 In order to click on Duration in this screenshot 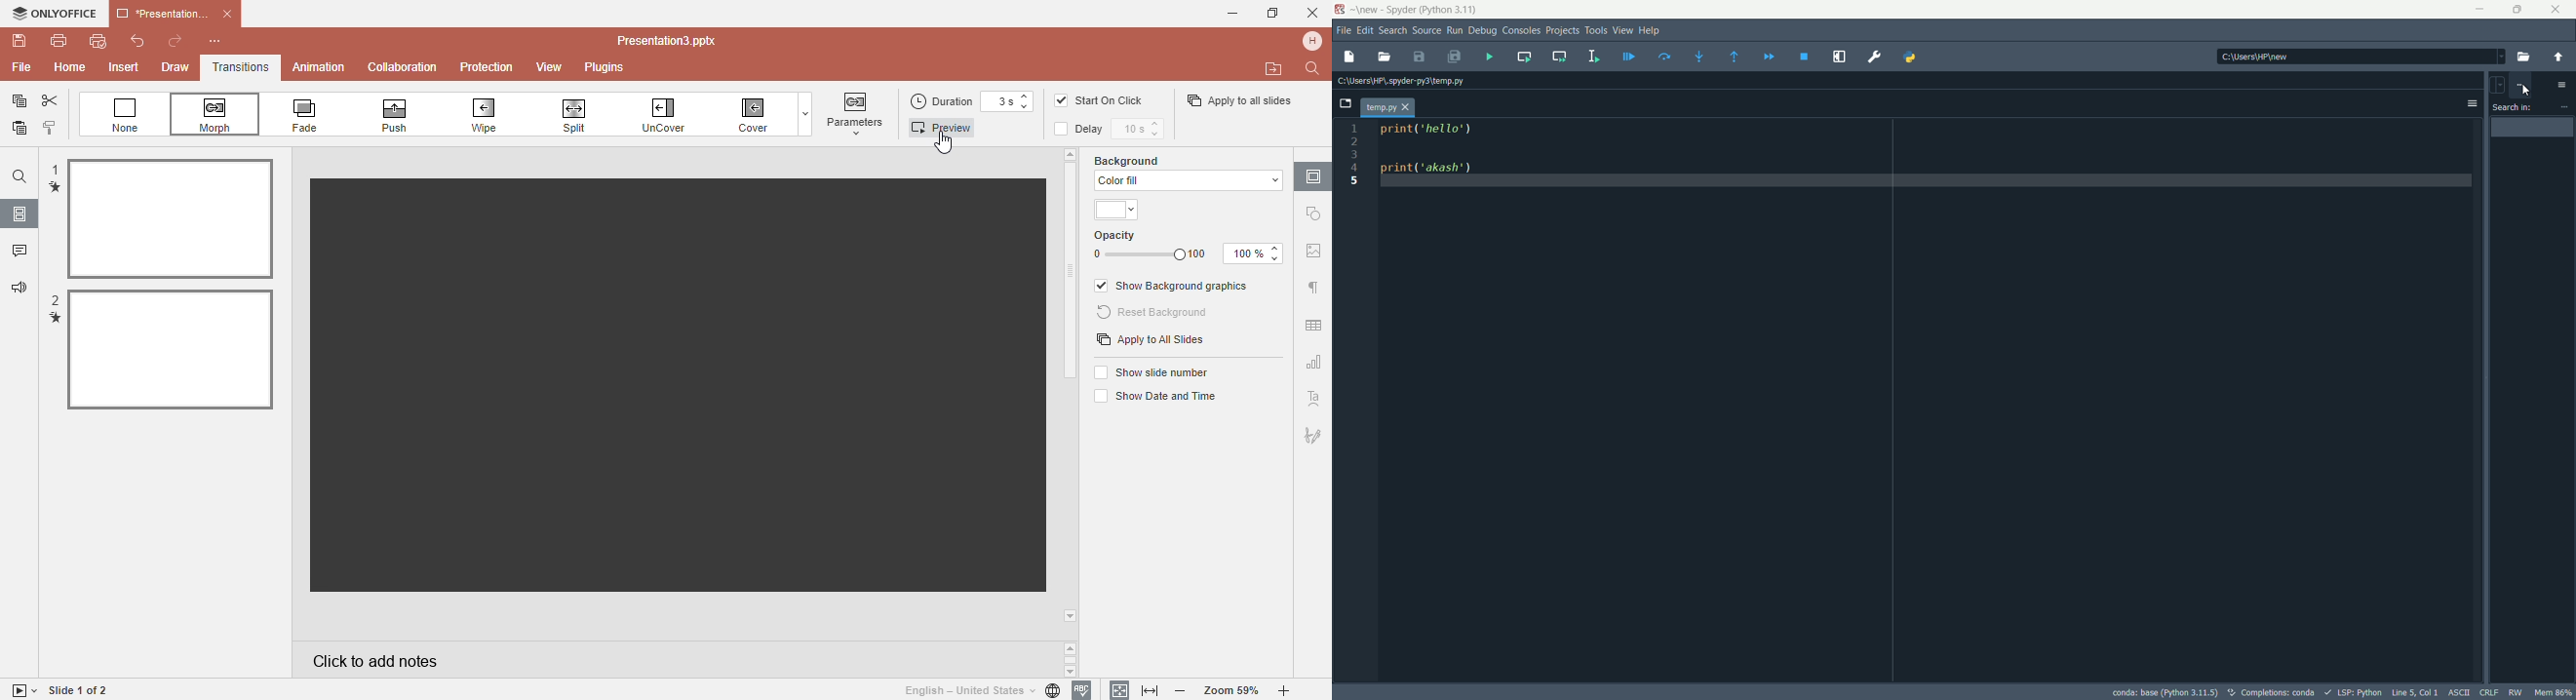, I will do `click(946, 102)`.